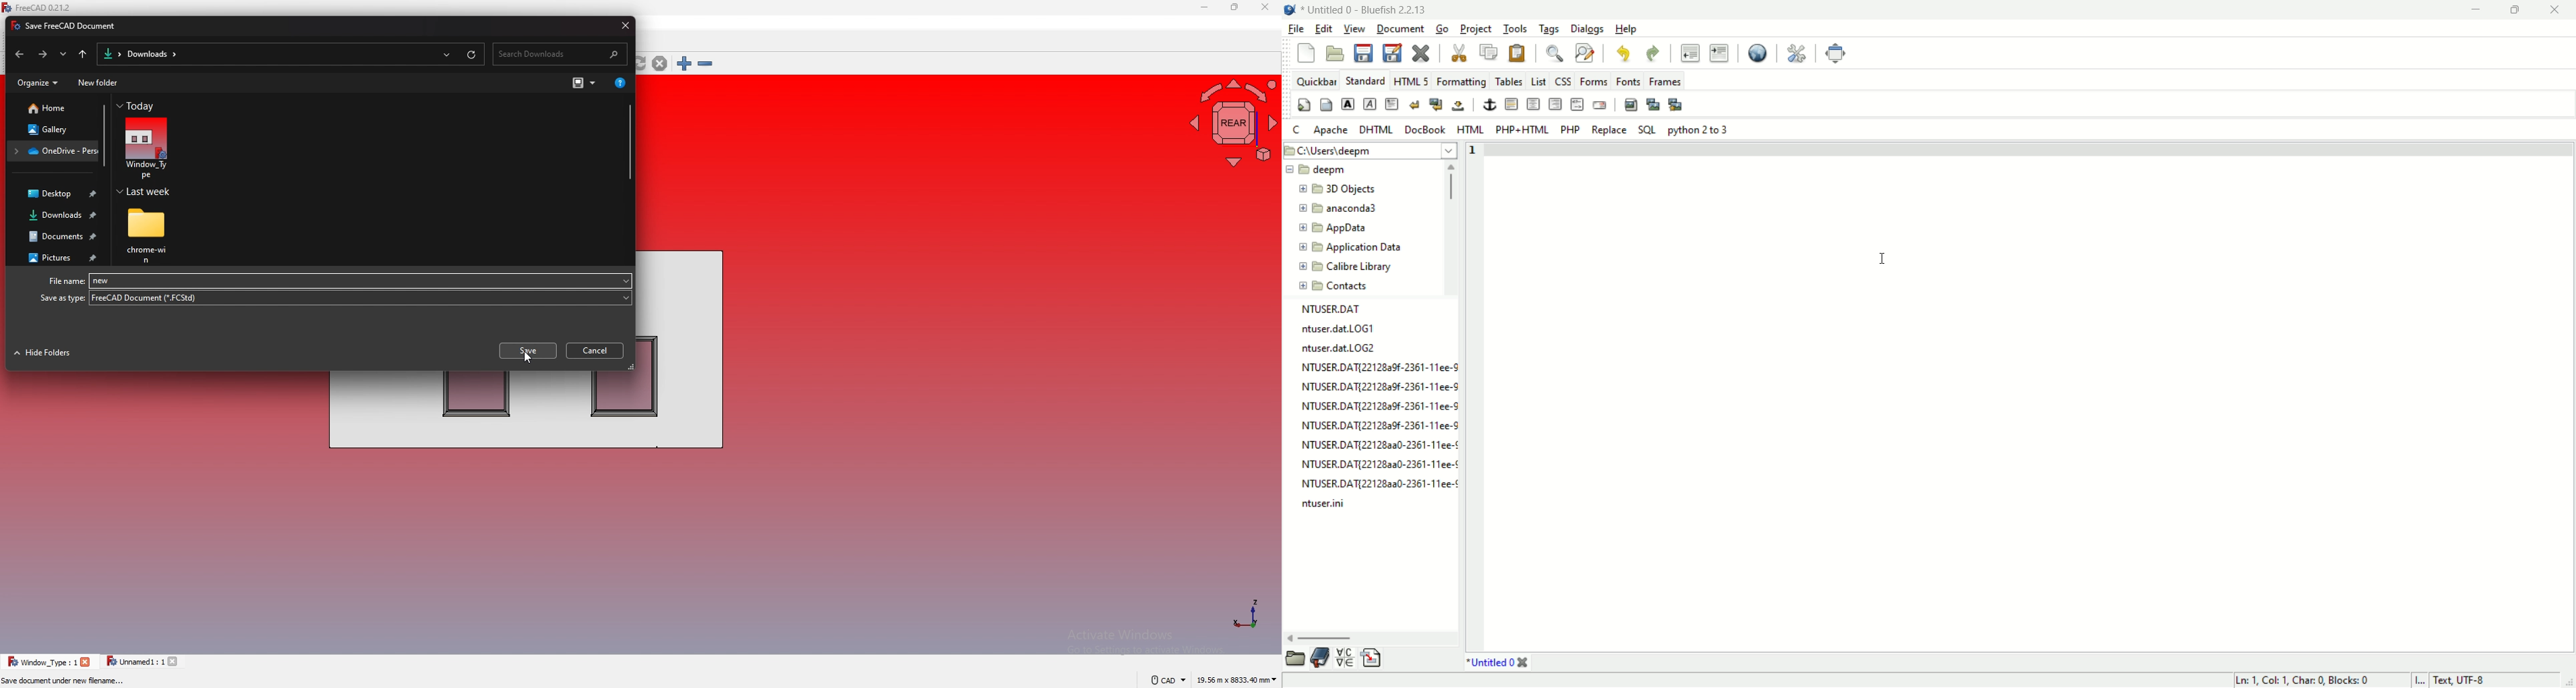 Image resolution: width=2576 pixels, height=700 pixels. I want to click on appdata, so click(1334, 229).